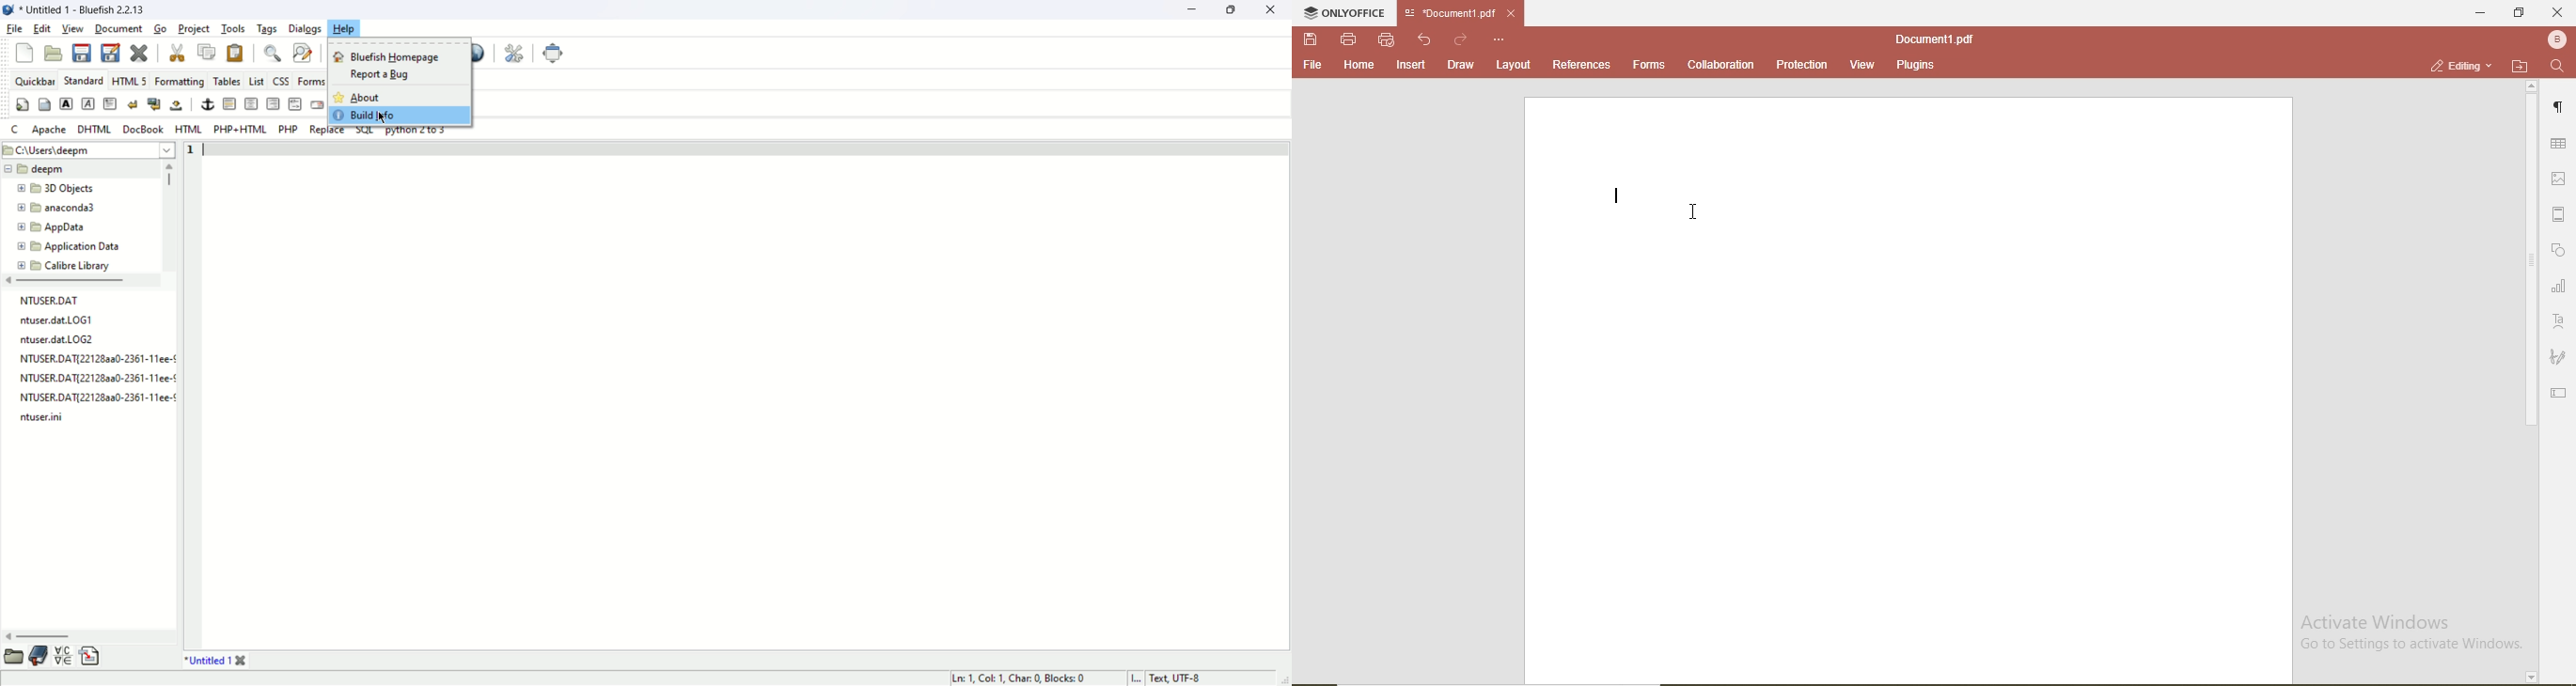  I want to click on close, so click(240, 660).